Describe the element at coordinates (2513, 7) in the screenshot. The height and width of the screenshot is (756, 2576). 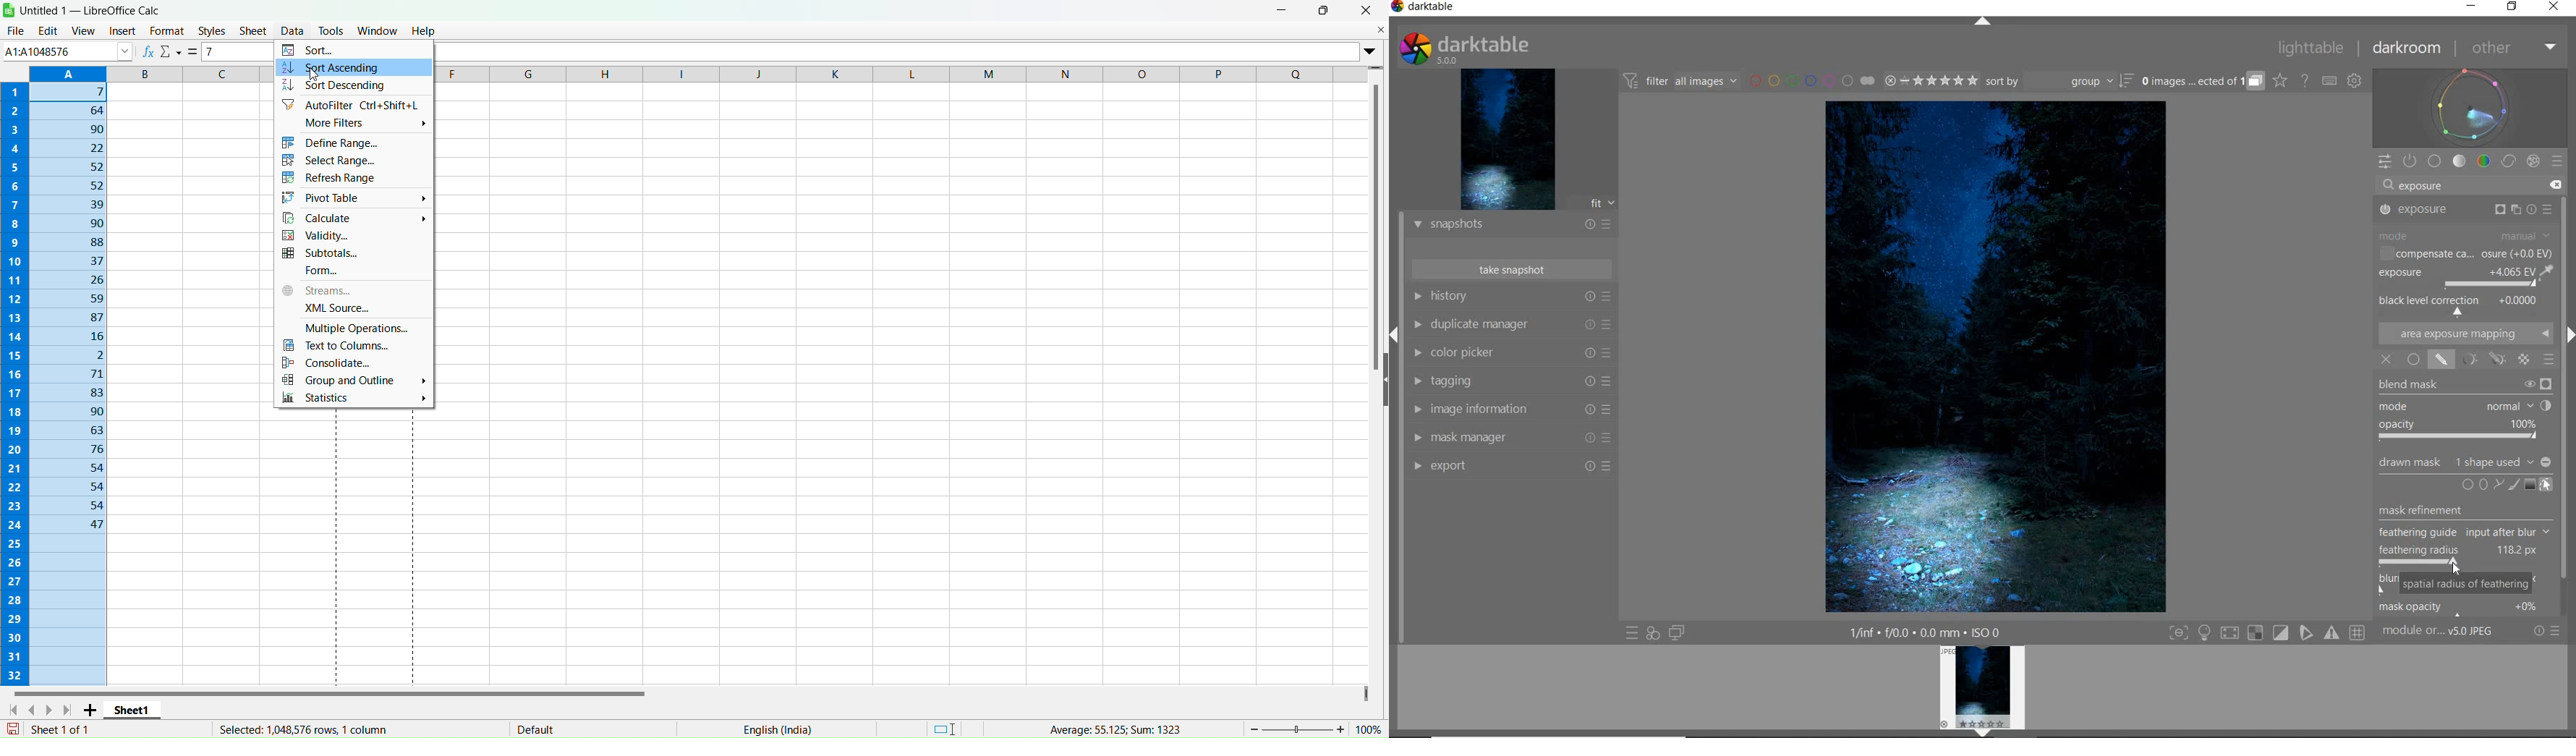
I see `RESTORE` at that location.